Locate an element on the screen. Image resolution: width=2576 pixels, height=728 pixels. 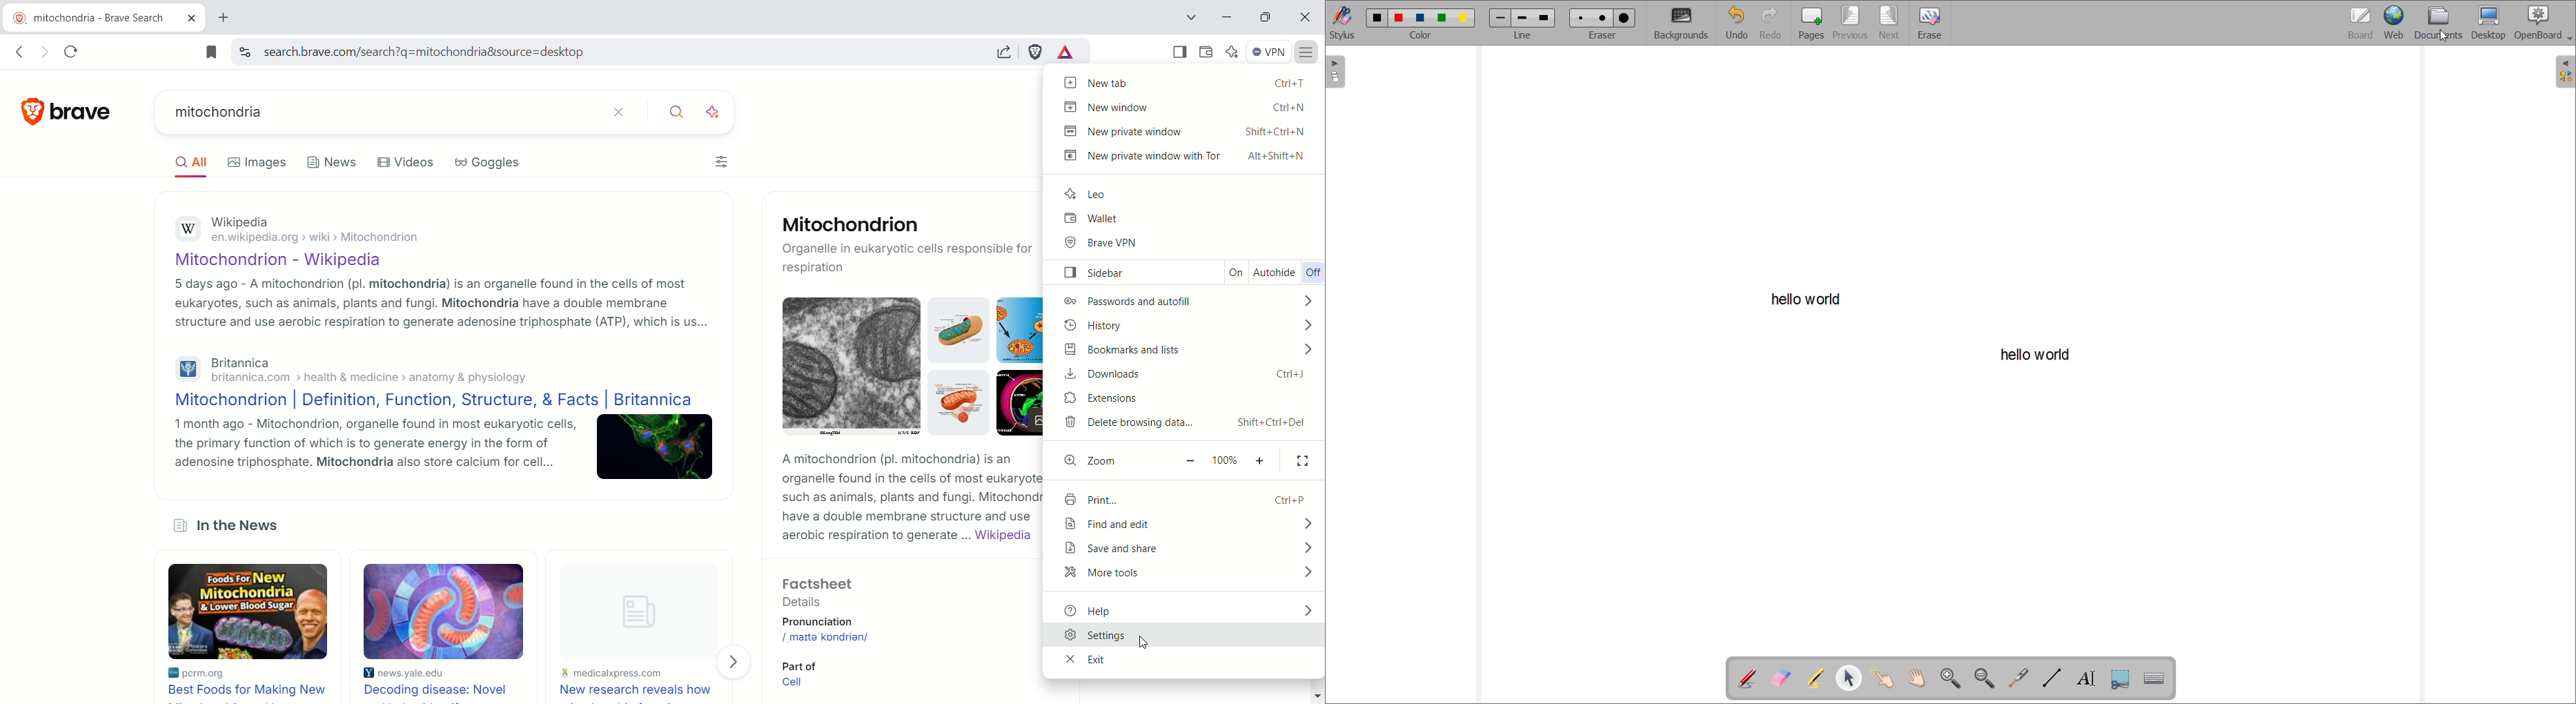
maximize is located at coordinates (1268, 18).